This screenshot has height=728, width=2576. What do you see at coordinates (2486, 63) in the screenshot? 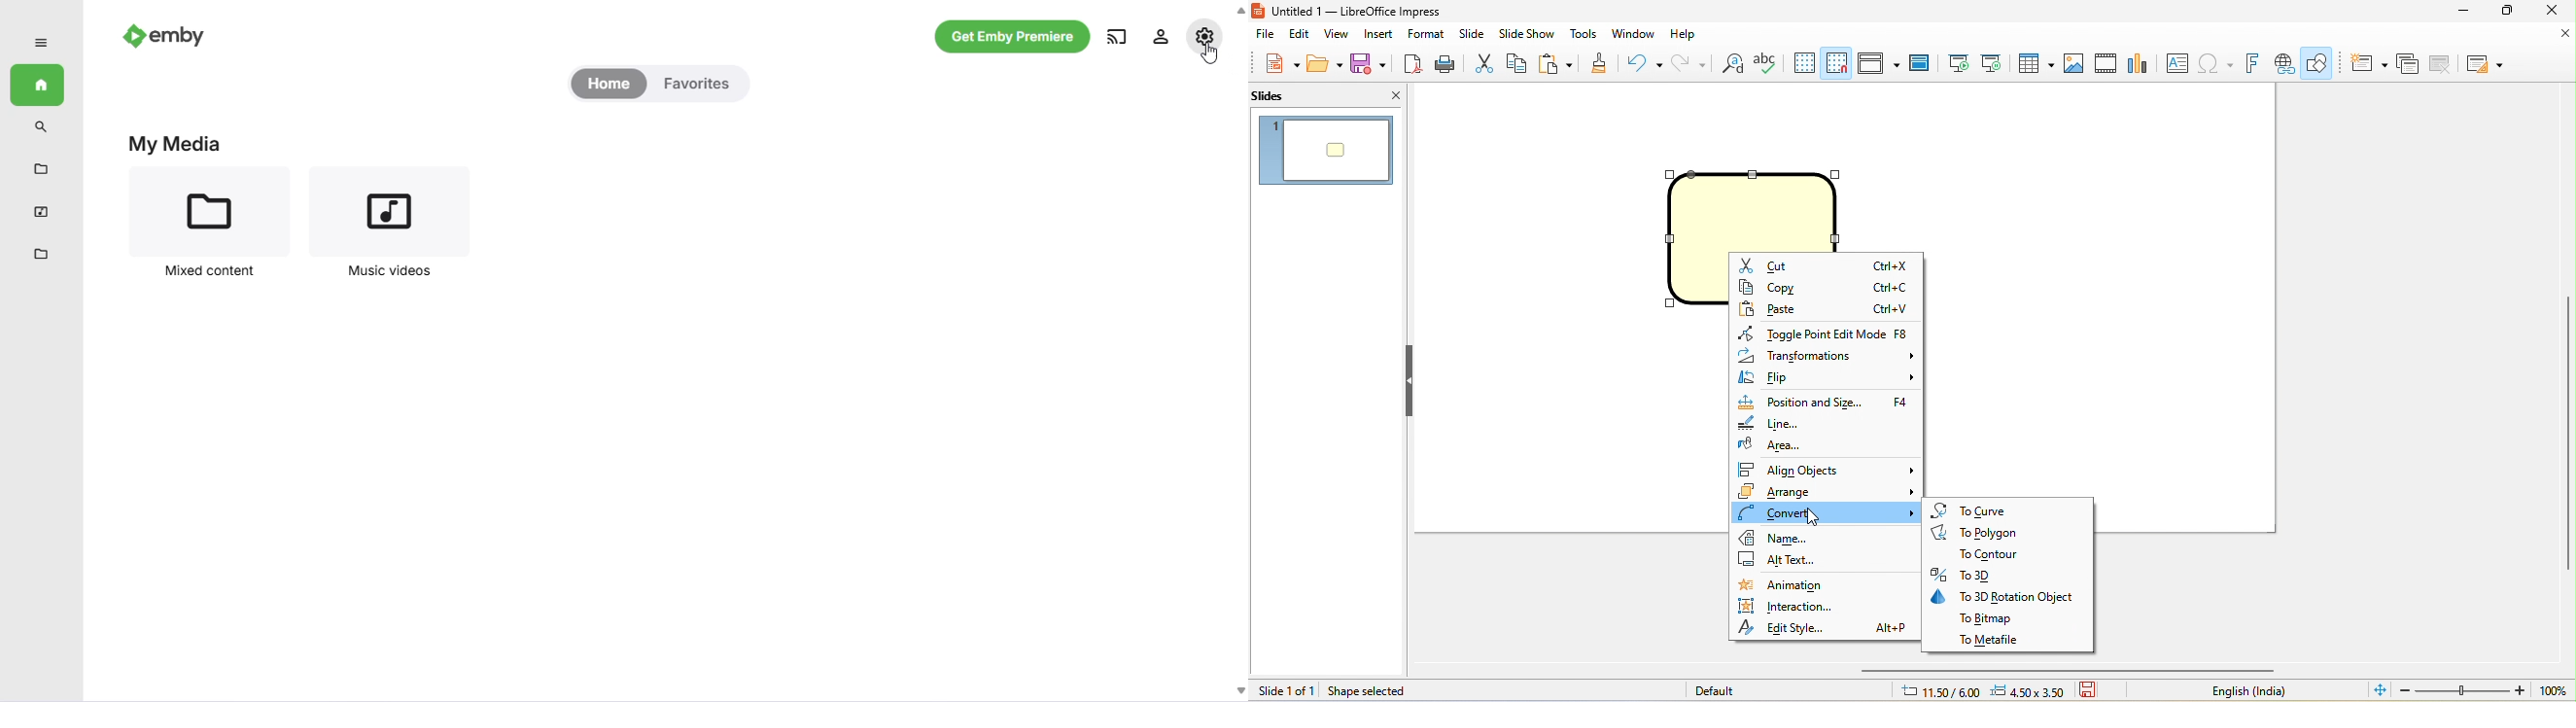
I see `slide layout` at bounding box center [2486, 63].